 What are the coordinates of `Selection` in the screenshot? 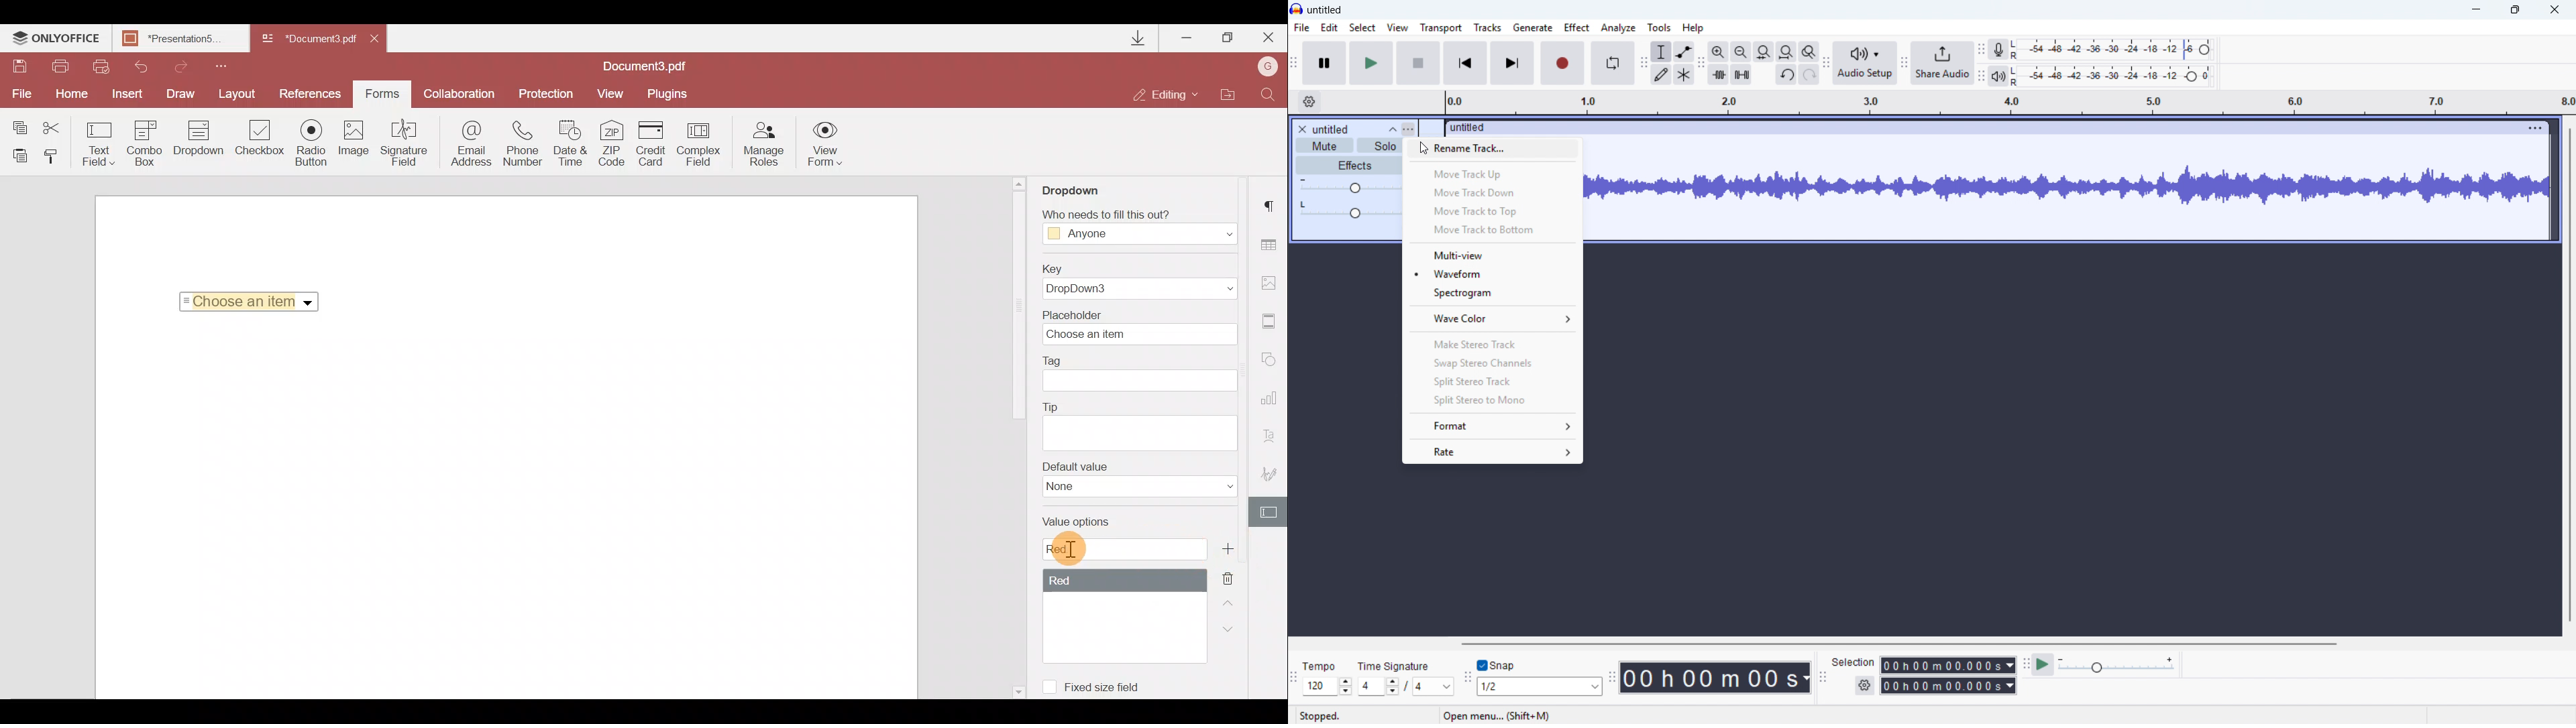 It's located at (1854, 662).